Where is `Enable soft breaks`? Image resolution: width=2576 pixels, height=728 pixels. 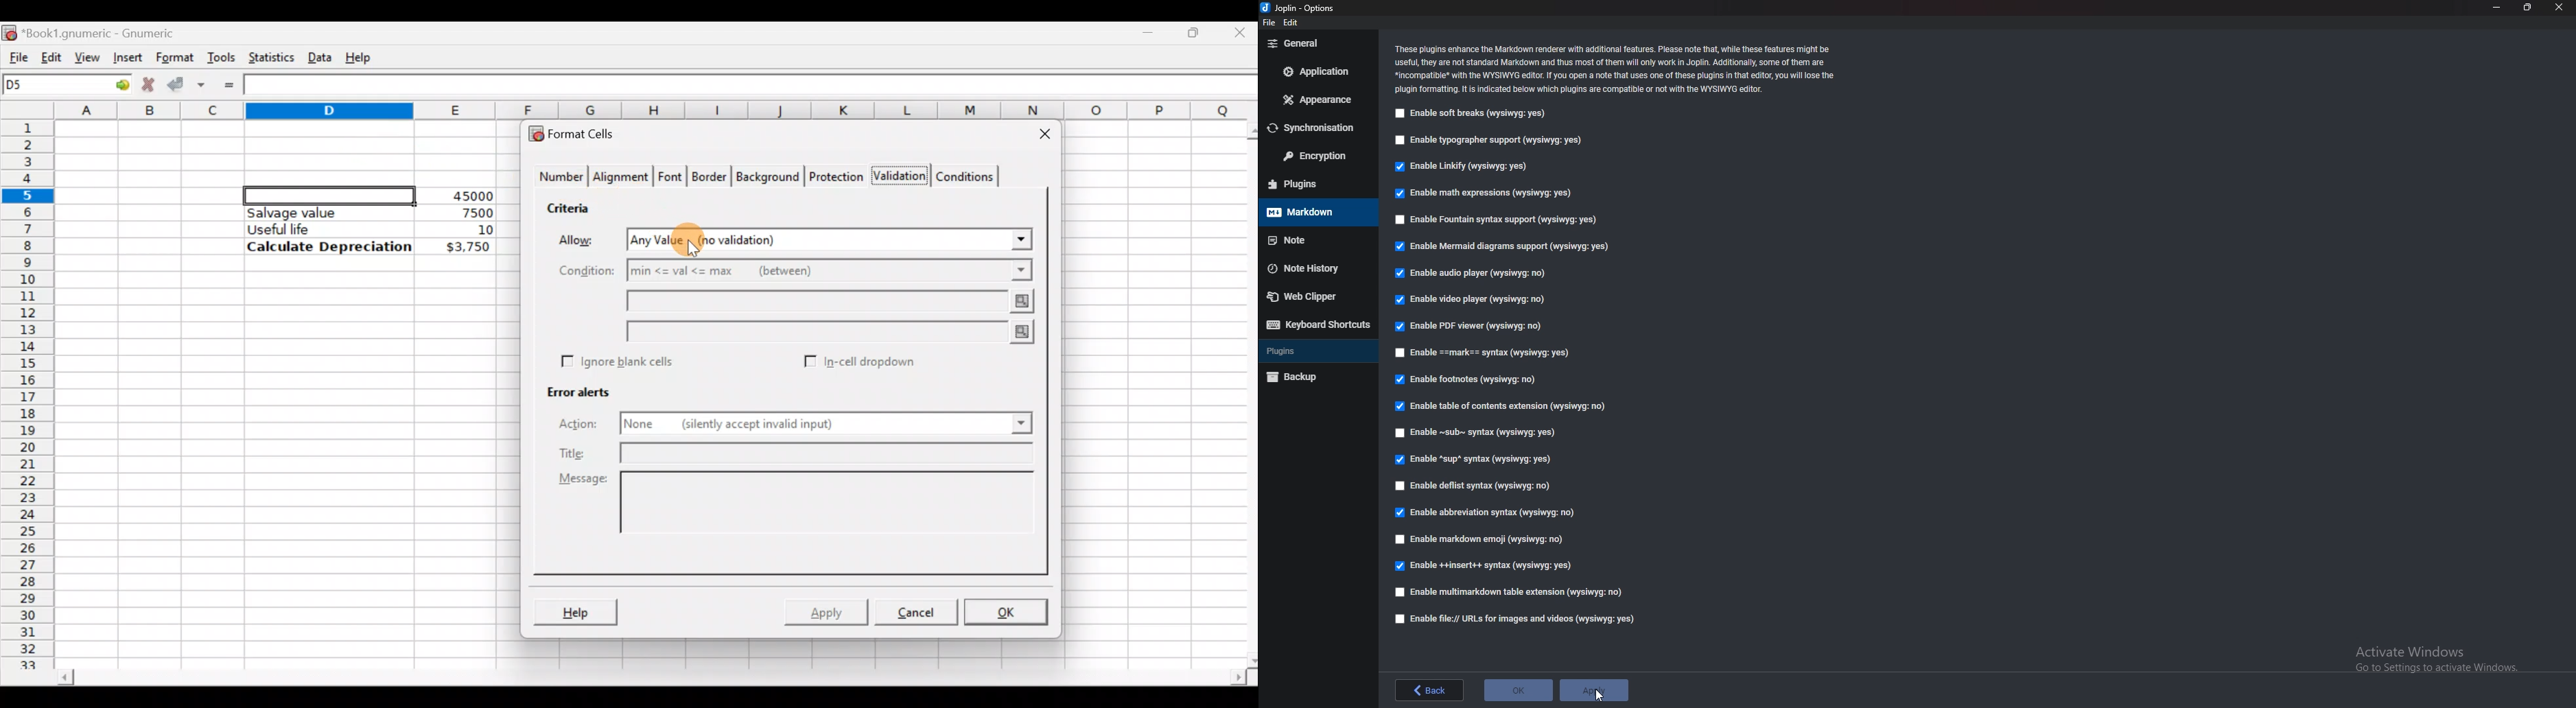 Enable soft breaks is located at coordinates (1472, 115).